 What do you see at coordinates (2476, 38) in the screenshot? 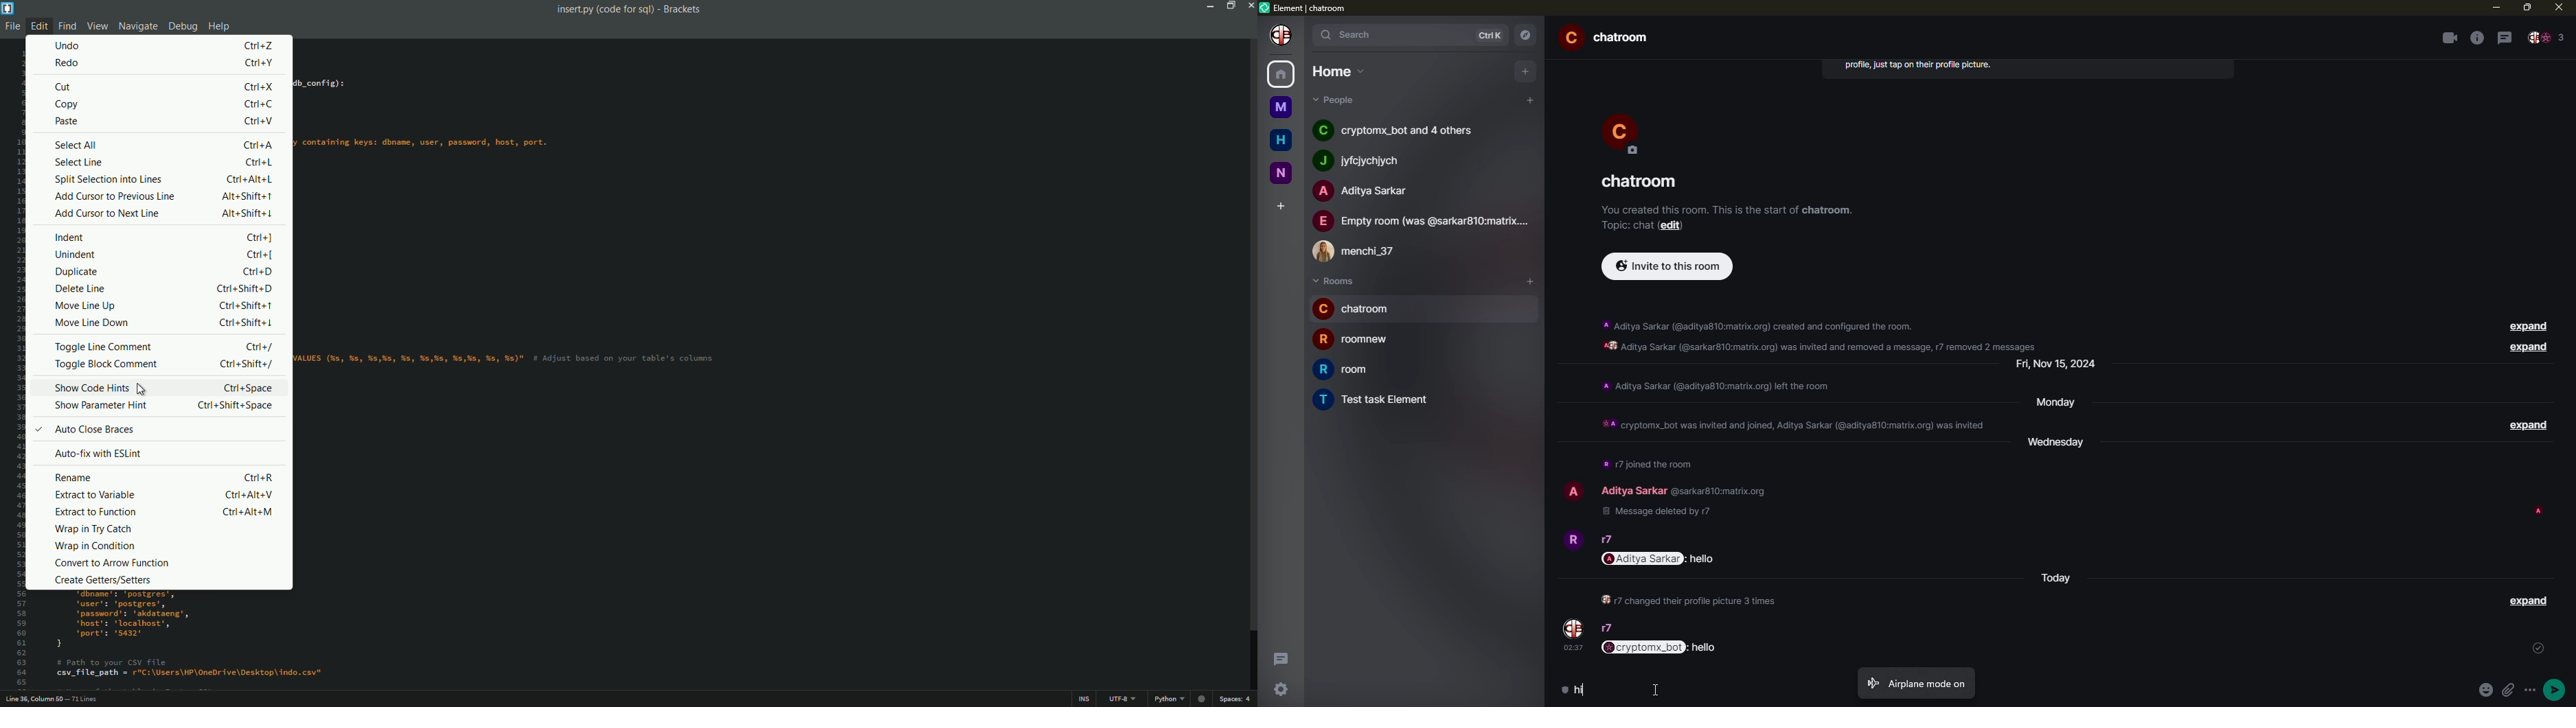
I see `info` at bounding box center [2476, 38].